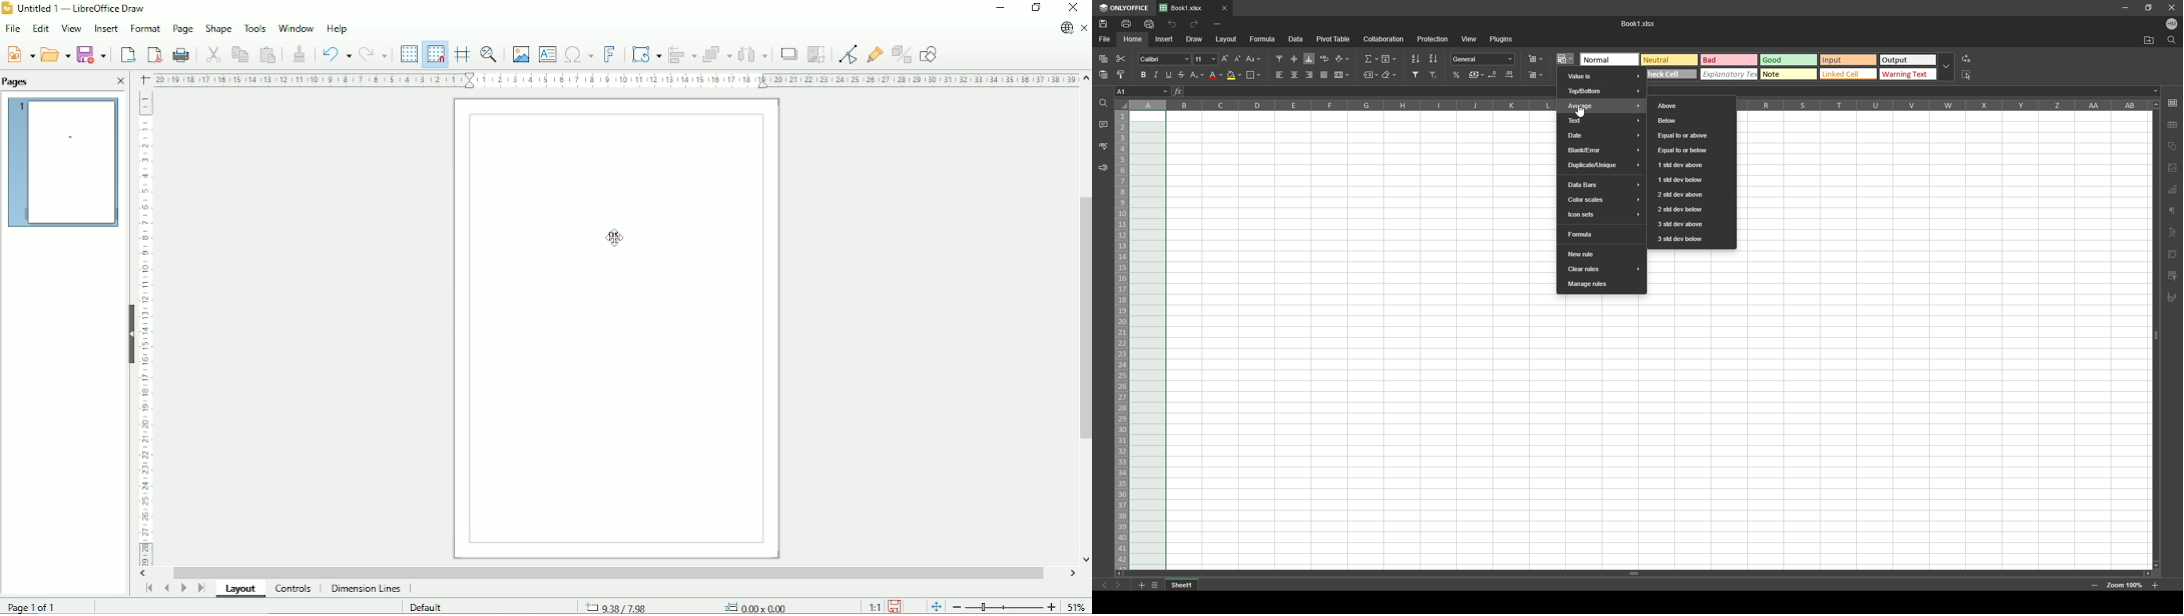 Image resolution: width=2184 pixels, height=616 pixels. What do you see at coordinates (1172, 24) in the screenshot?
I see `undo` at bounding box center [1172, 24].